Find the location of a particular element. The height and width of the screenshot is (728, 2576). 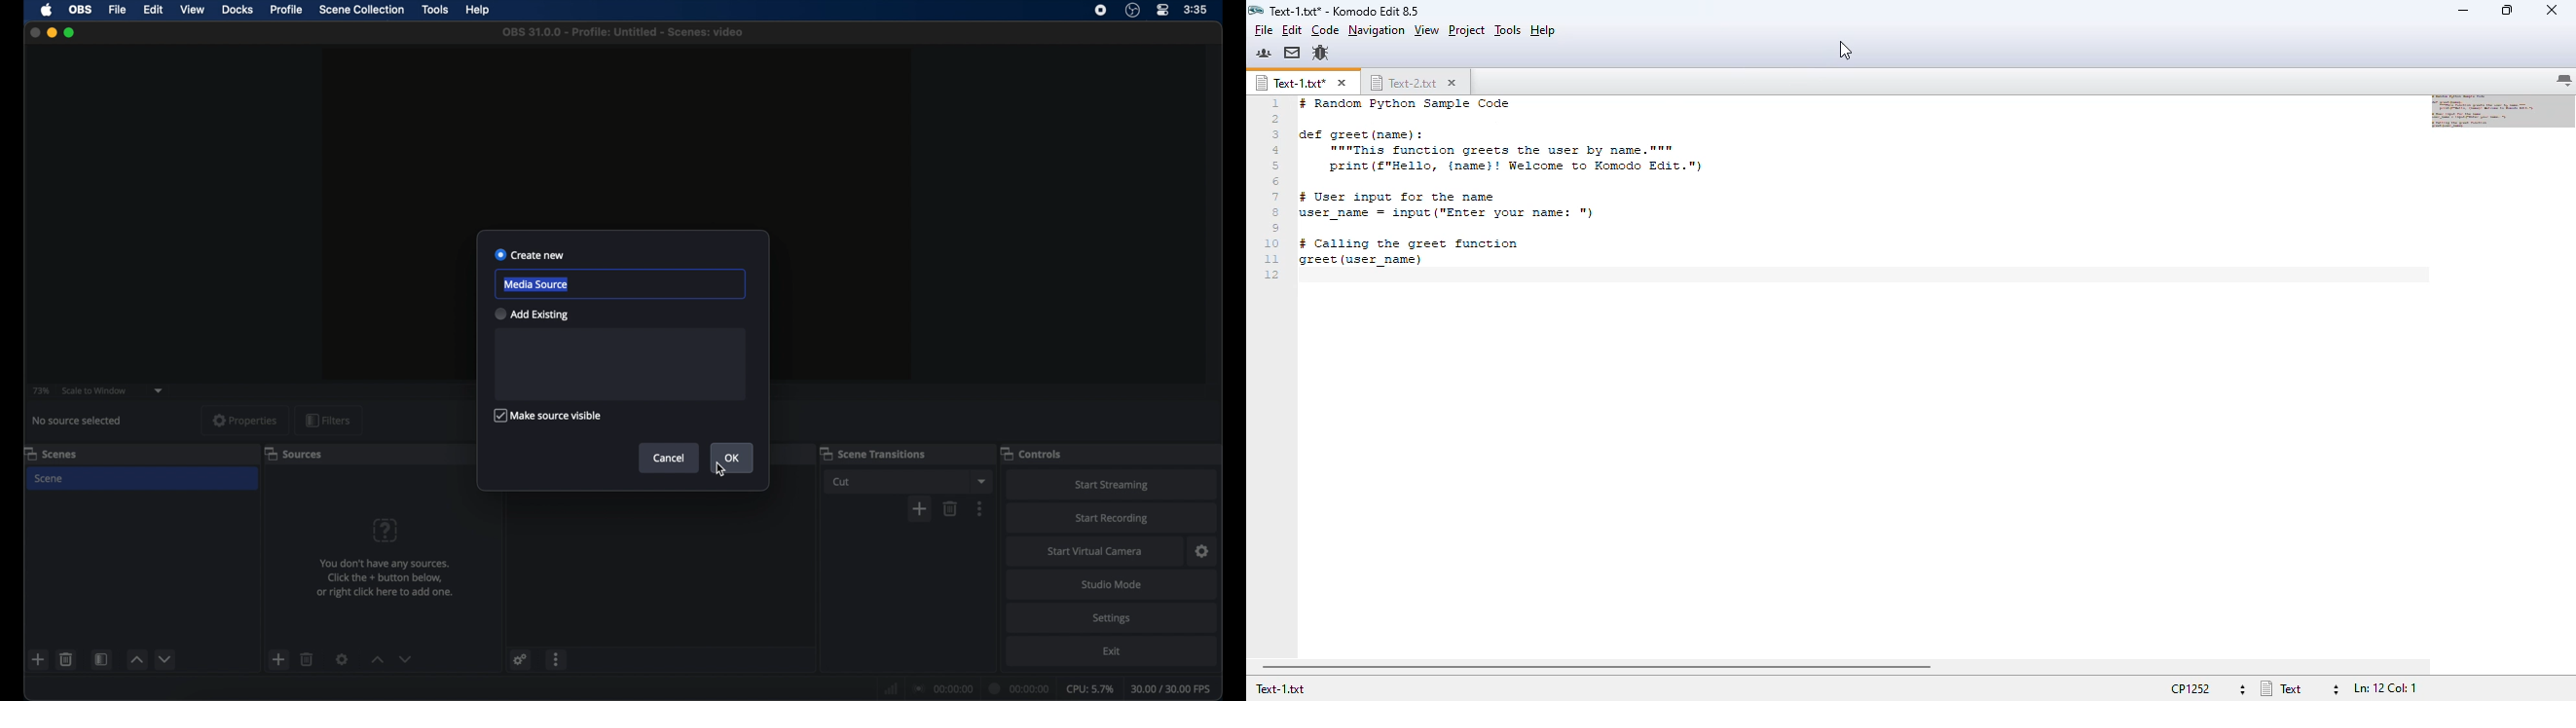

cut is located at coordinates (841, 482).